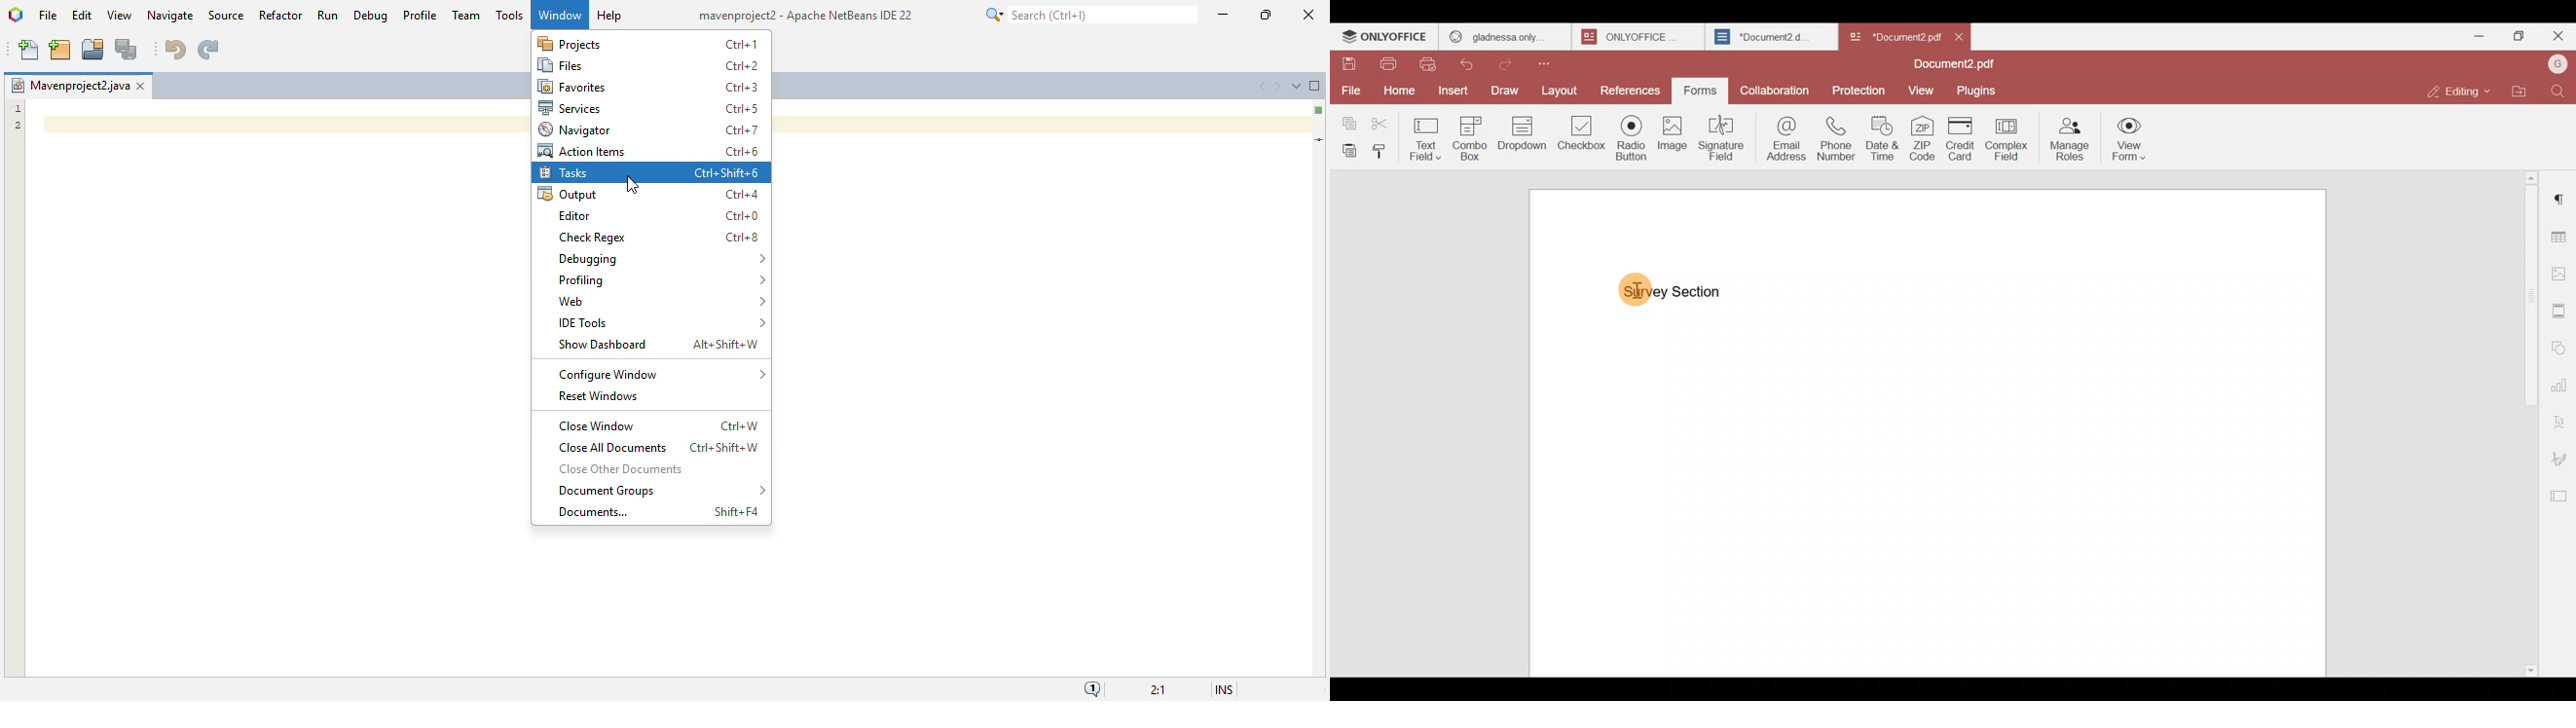 Image resolution: width=2576 pixels, height=728 pixels. What do you see at coordinates (562, 65) in the screenshot?
I see `files` at bounding box center [562, 65].